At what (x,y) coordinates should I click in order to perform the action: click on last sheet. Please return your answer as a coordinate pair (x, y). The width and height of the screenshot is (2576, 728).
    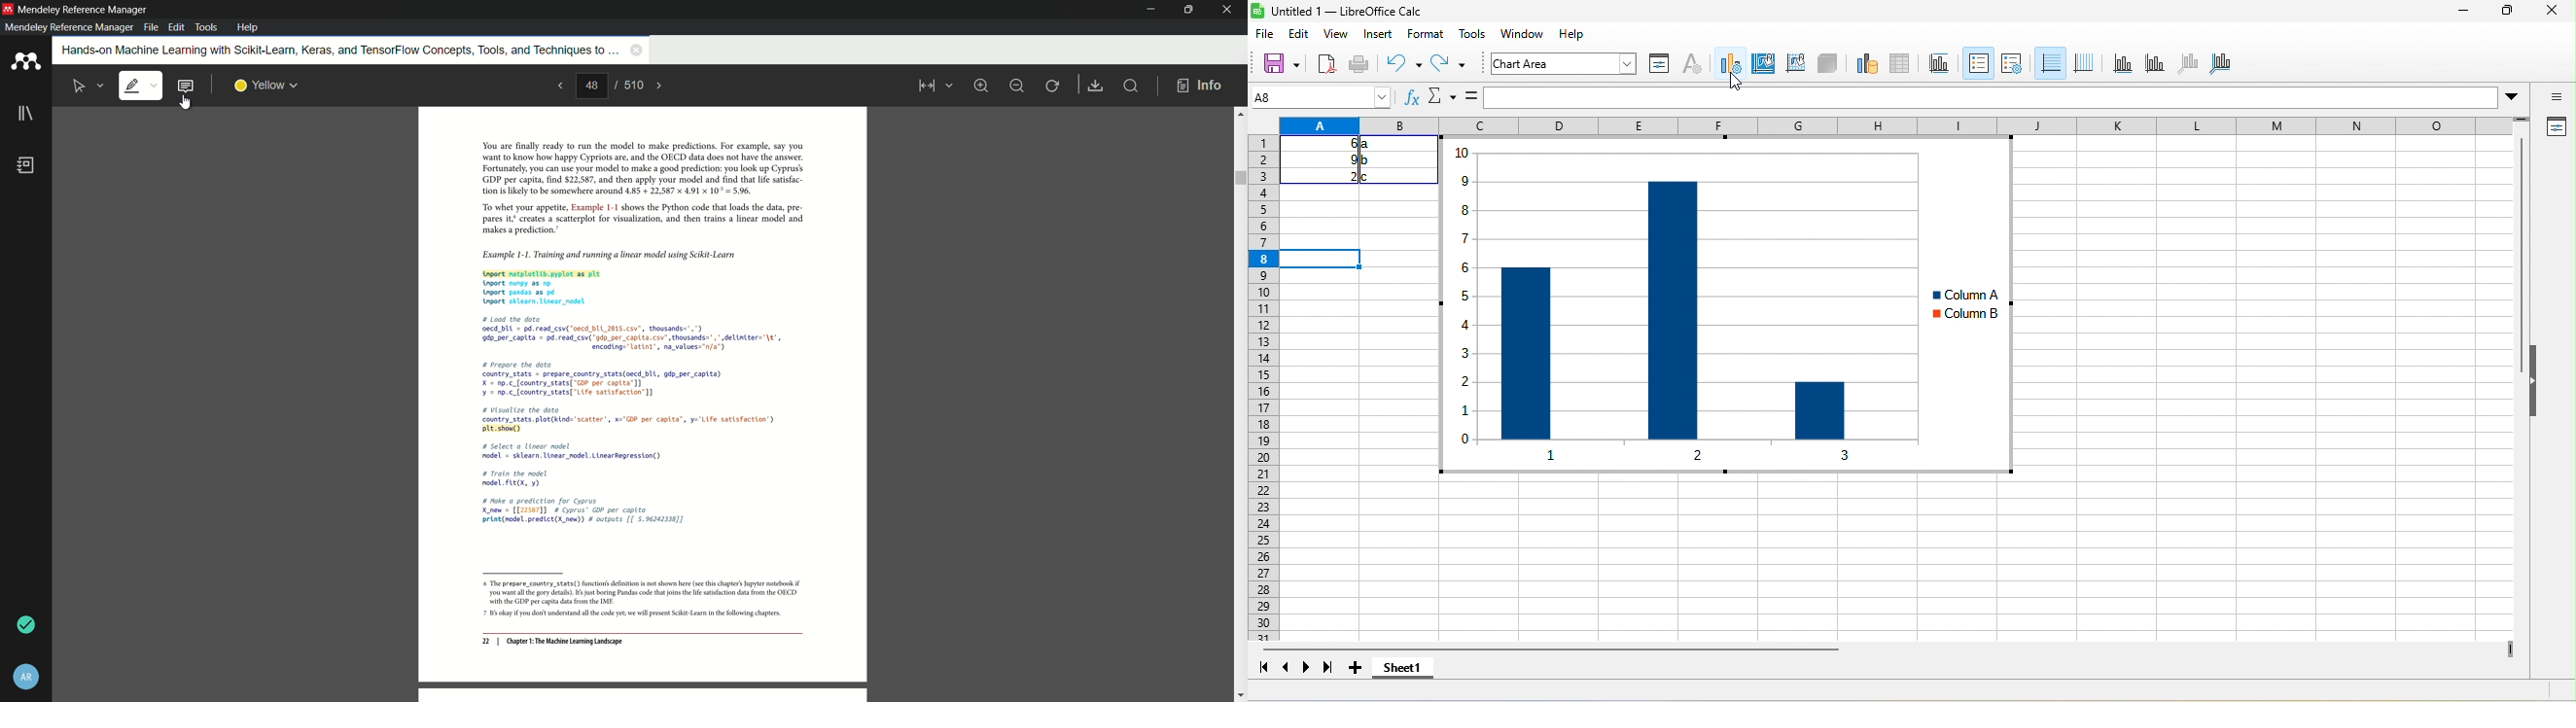
    Looking at the image, I should click on (1327, 665).